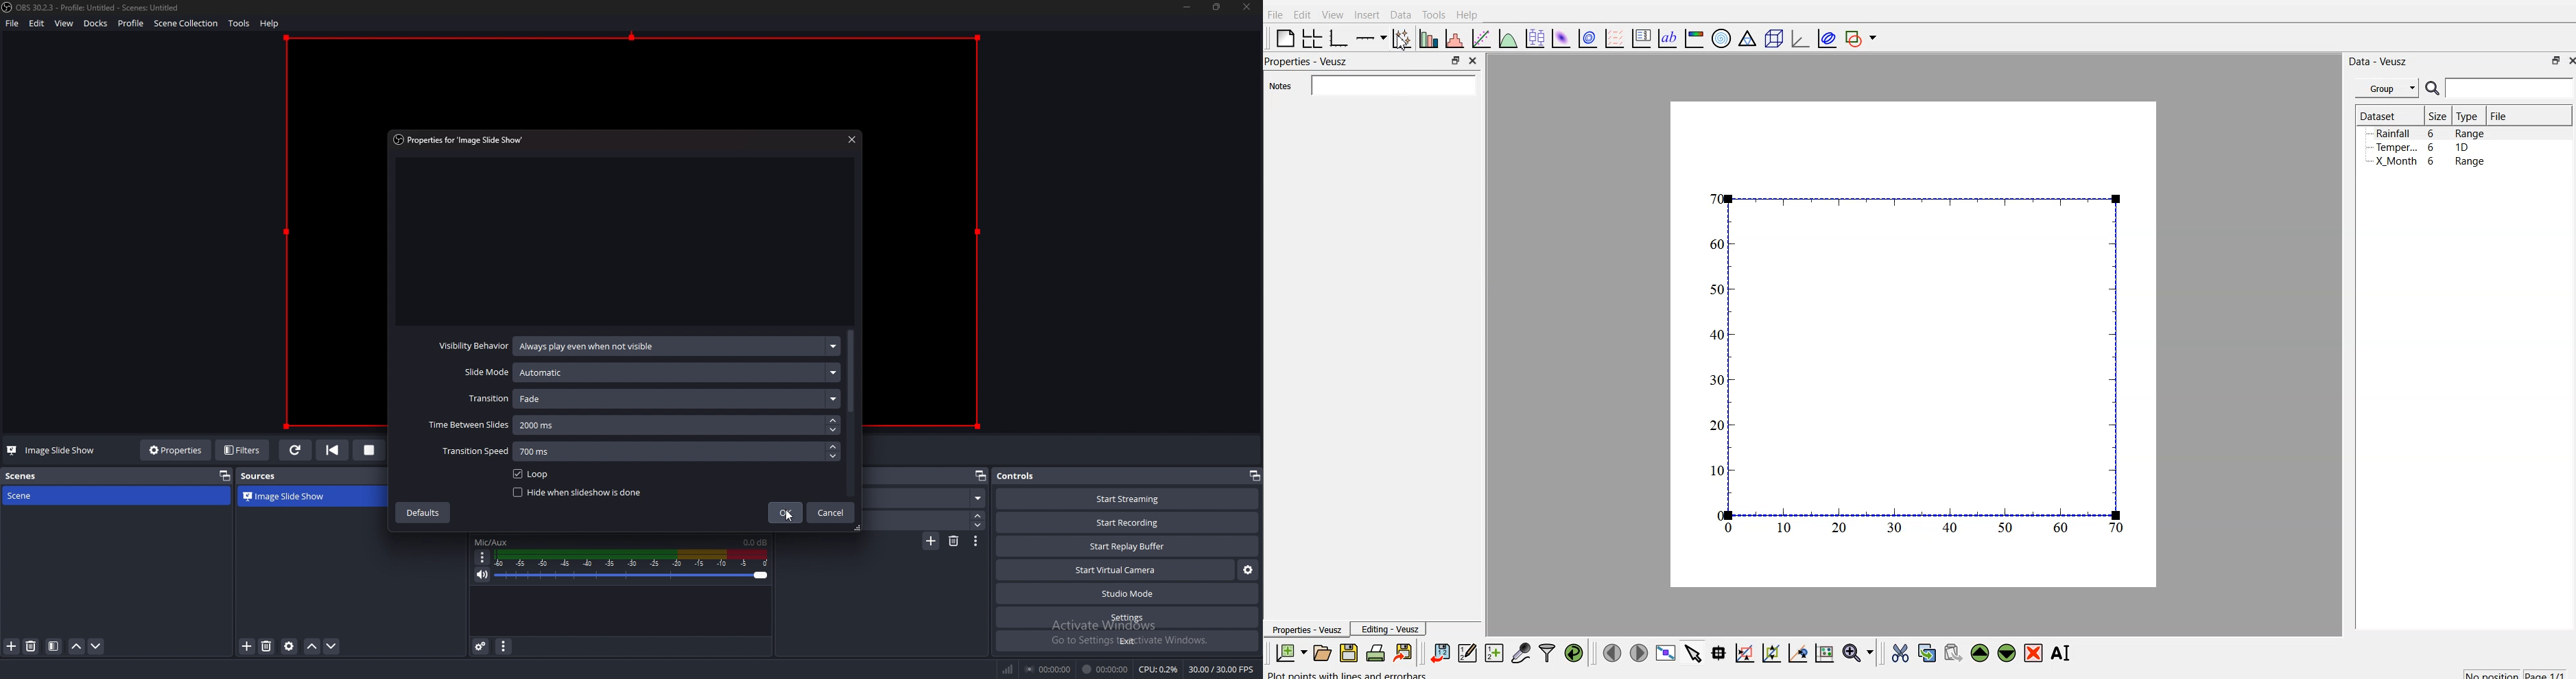 The image size is (2576, 700). I want to click on Data, so click(1398, 16).